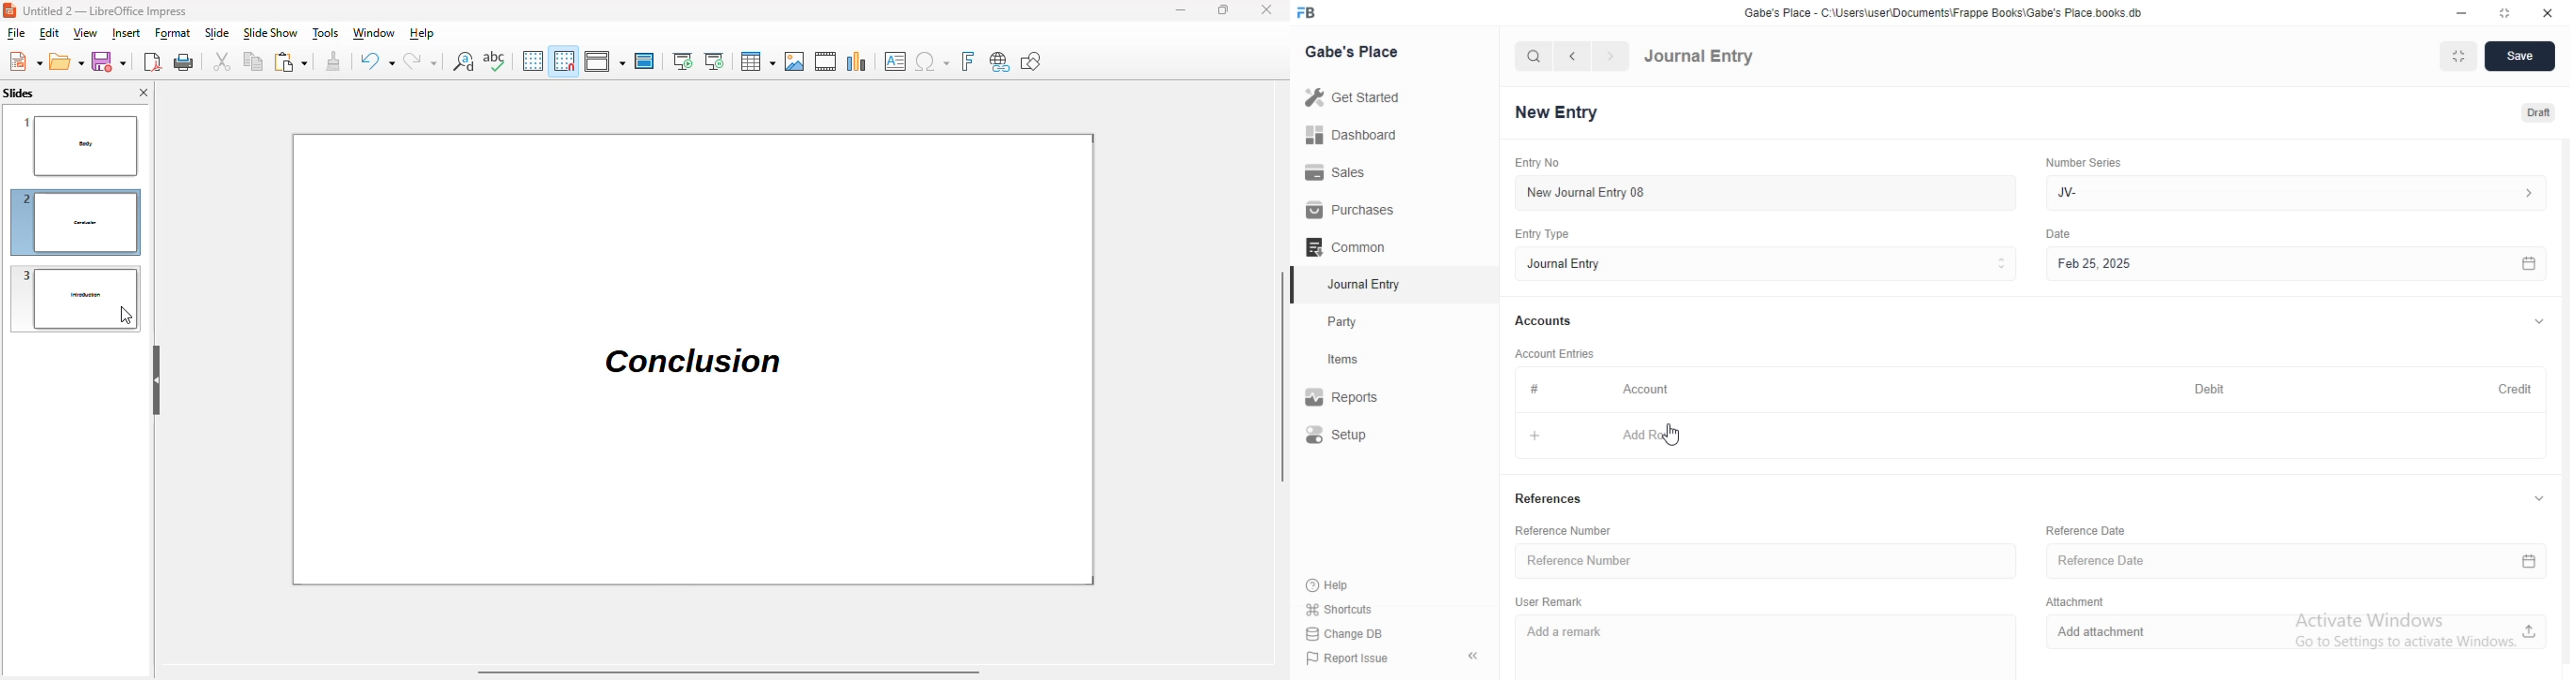 The height and width of the screenshot is (700, 2576). What do you see at coordinates (126, 315) in the screenshot?
I see `cursor` at bounding box center [126, 315].